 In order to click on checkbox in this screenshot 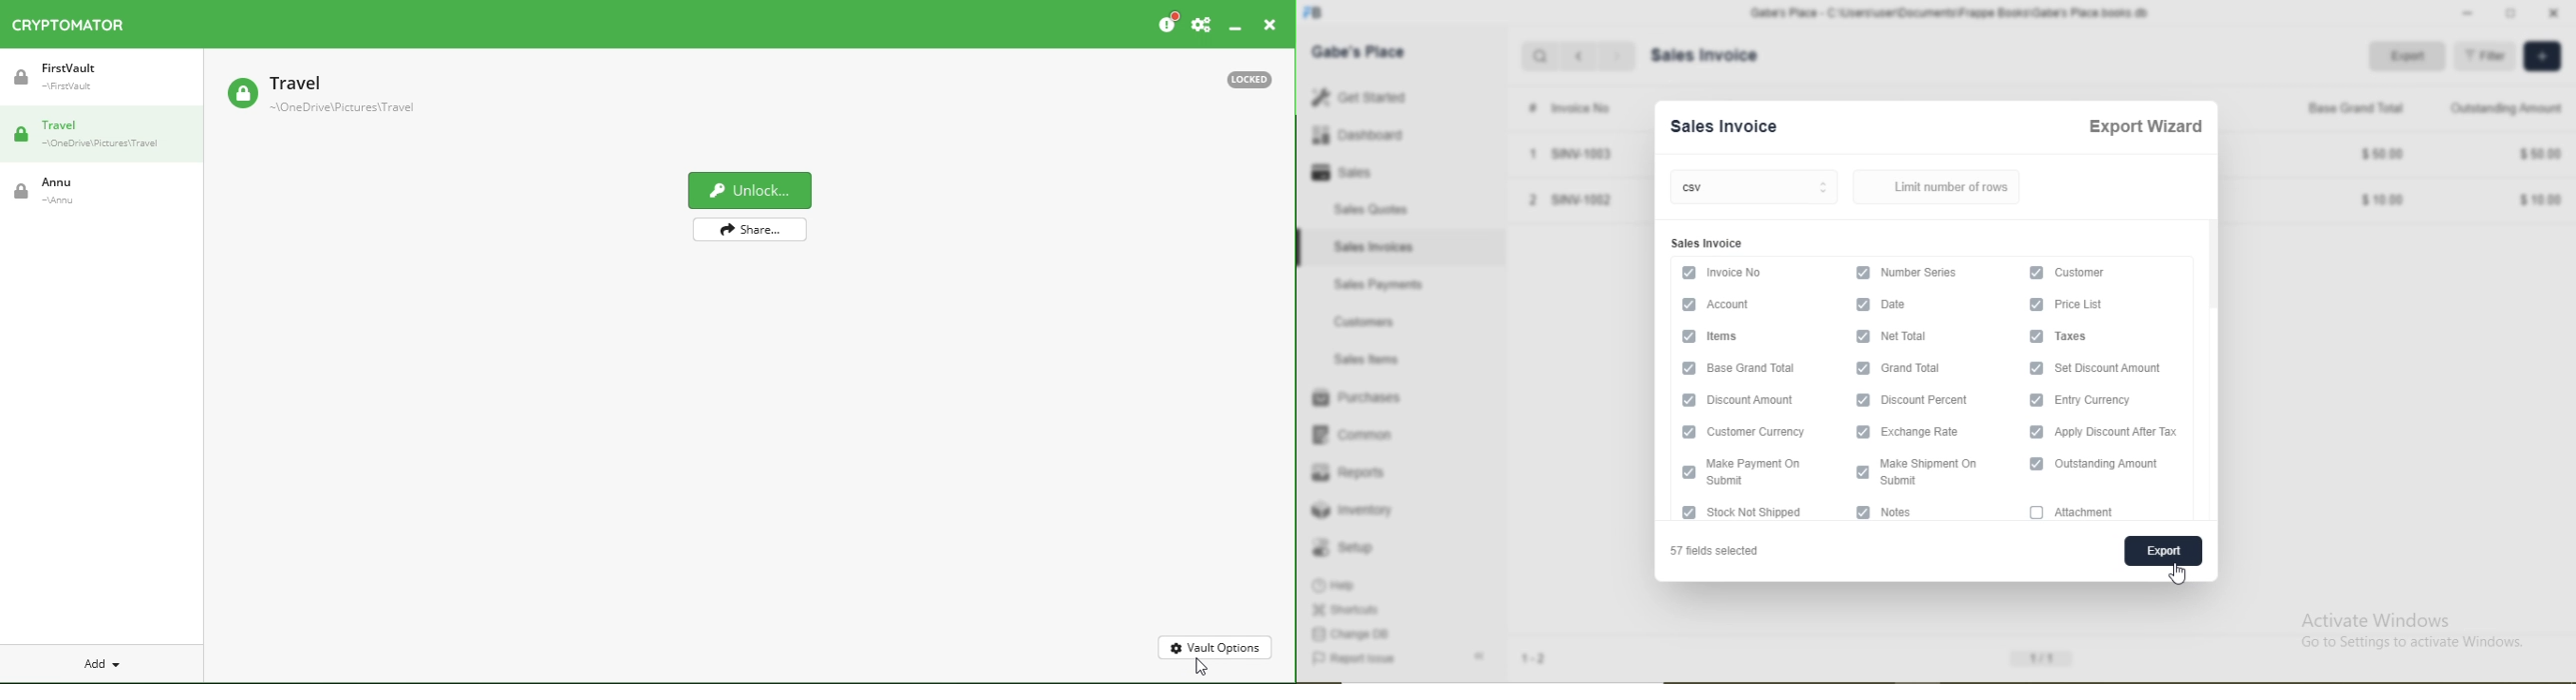, I will do `click(1860, 470)`.